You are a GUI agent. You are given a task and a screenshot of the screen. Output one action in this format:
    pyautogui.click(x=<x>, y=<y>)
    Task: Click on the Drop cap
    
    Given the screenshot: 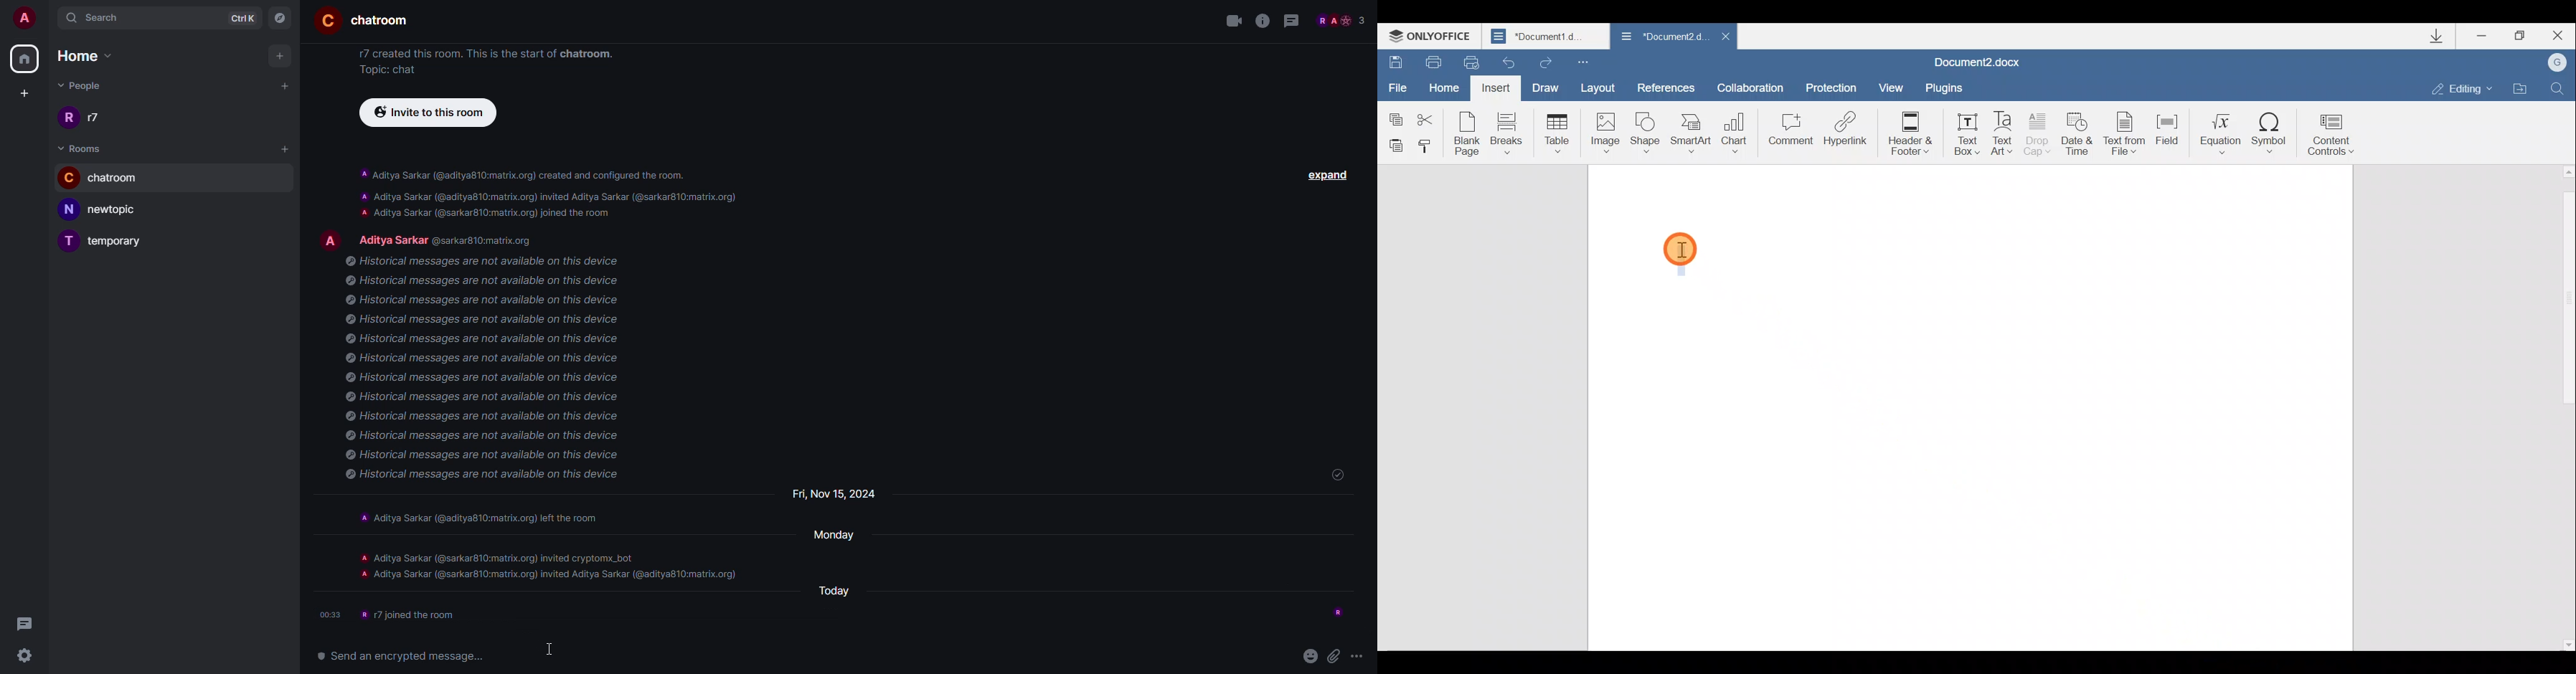 What is the action you would take?
    pyautogui.click(x=2037, y=136)
    